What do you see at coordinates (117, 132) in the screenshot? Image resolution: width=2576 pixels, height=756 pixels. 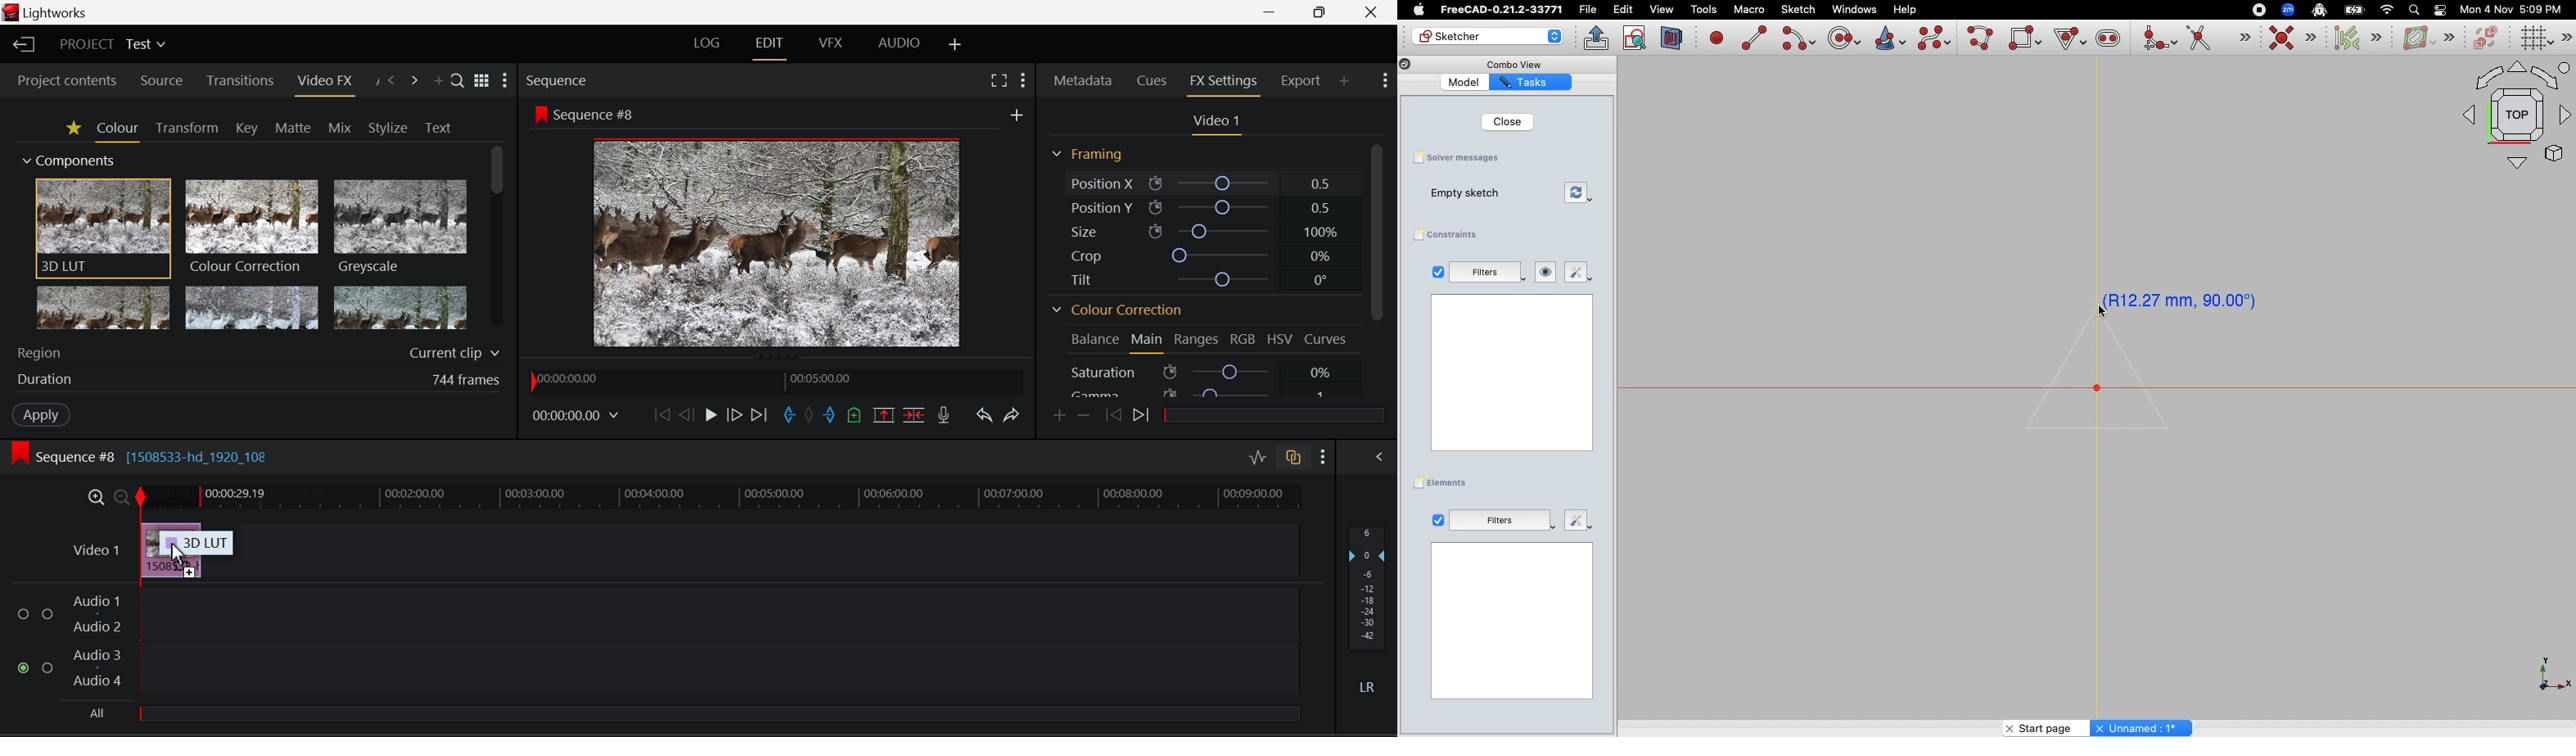 I see `Colour Tab Open` at bounding box center [117, 132].